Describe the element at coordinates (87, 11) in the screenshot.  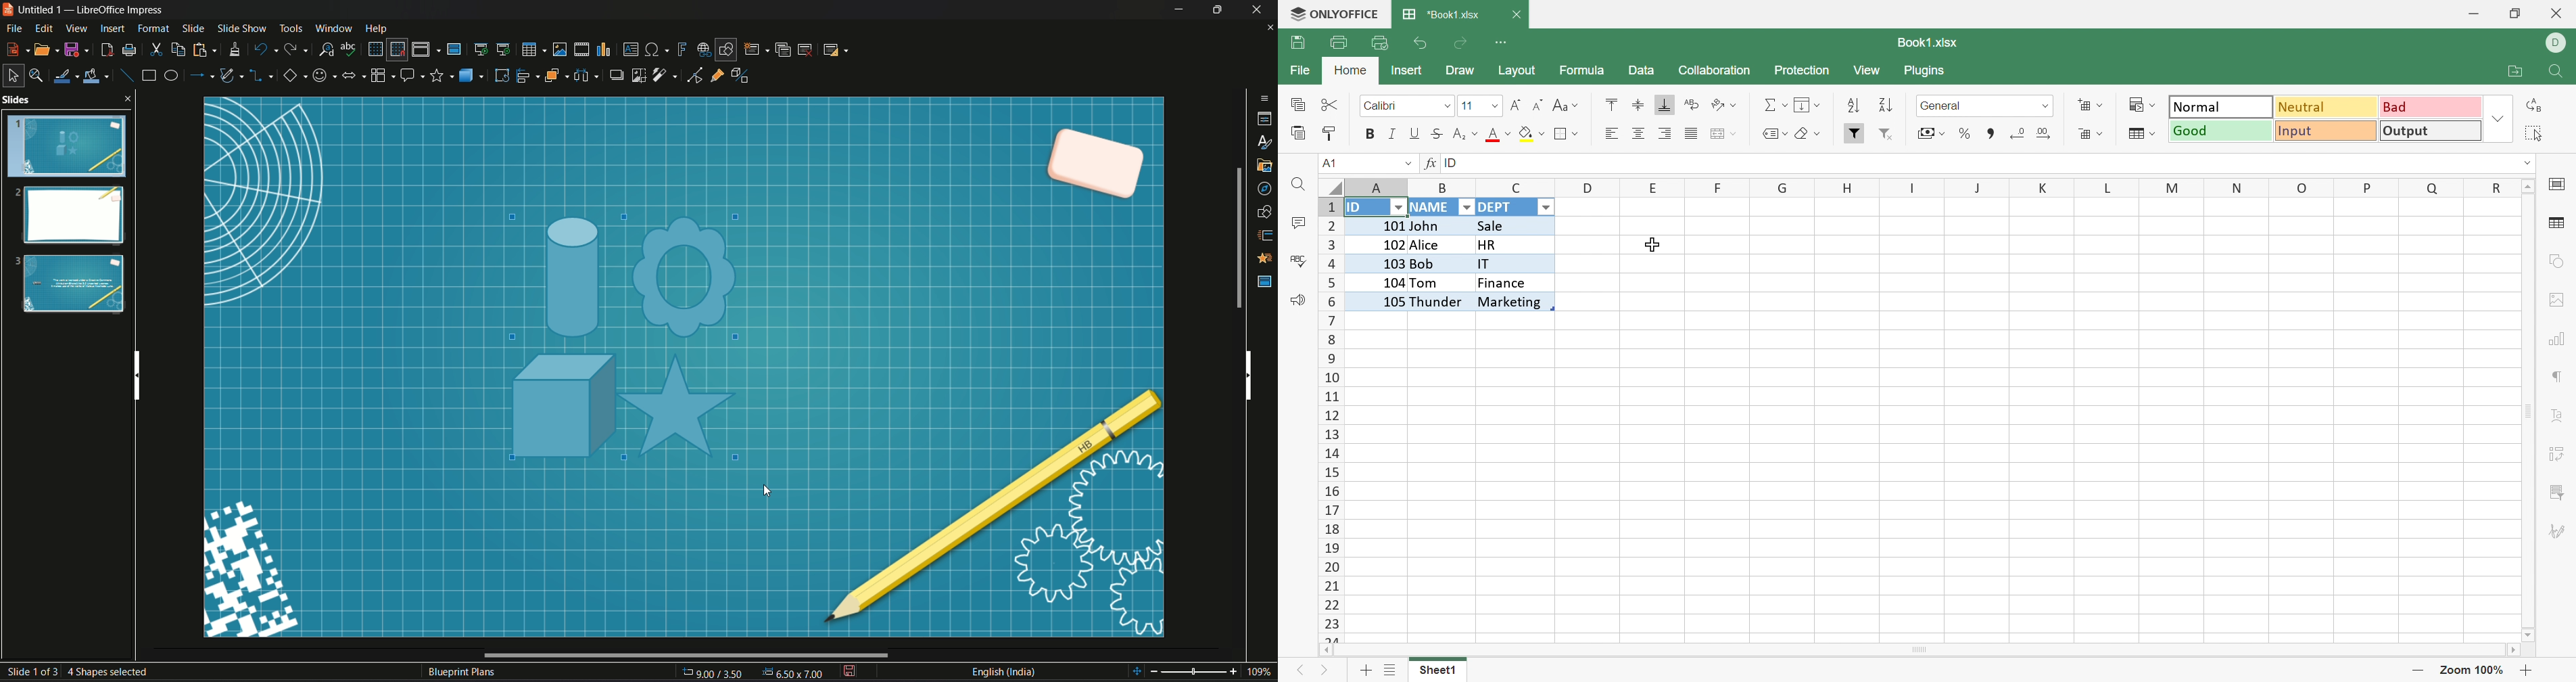
I see `Logo and name` at that location.